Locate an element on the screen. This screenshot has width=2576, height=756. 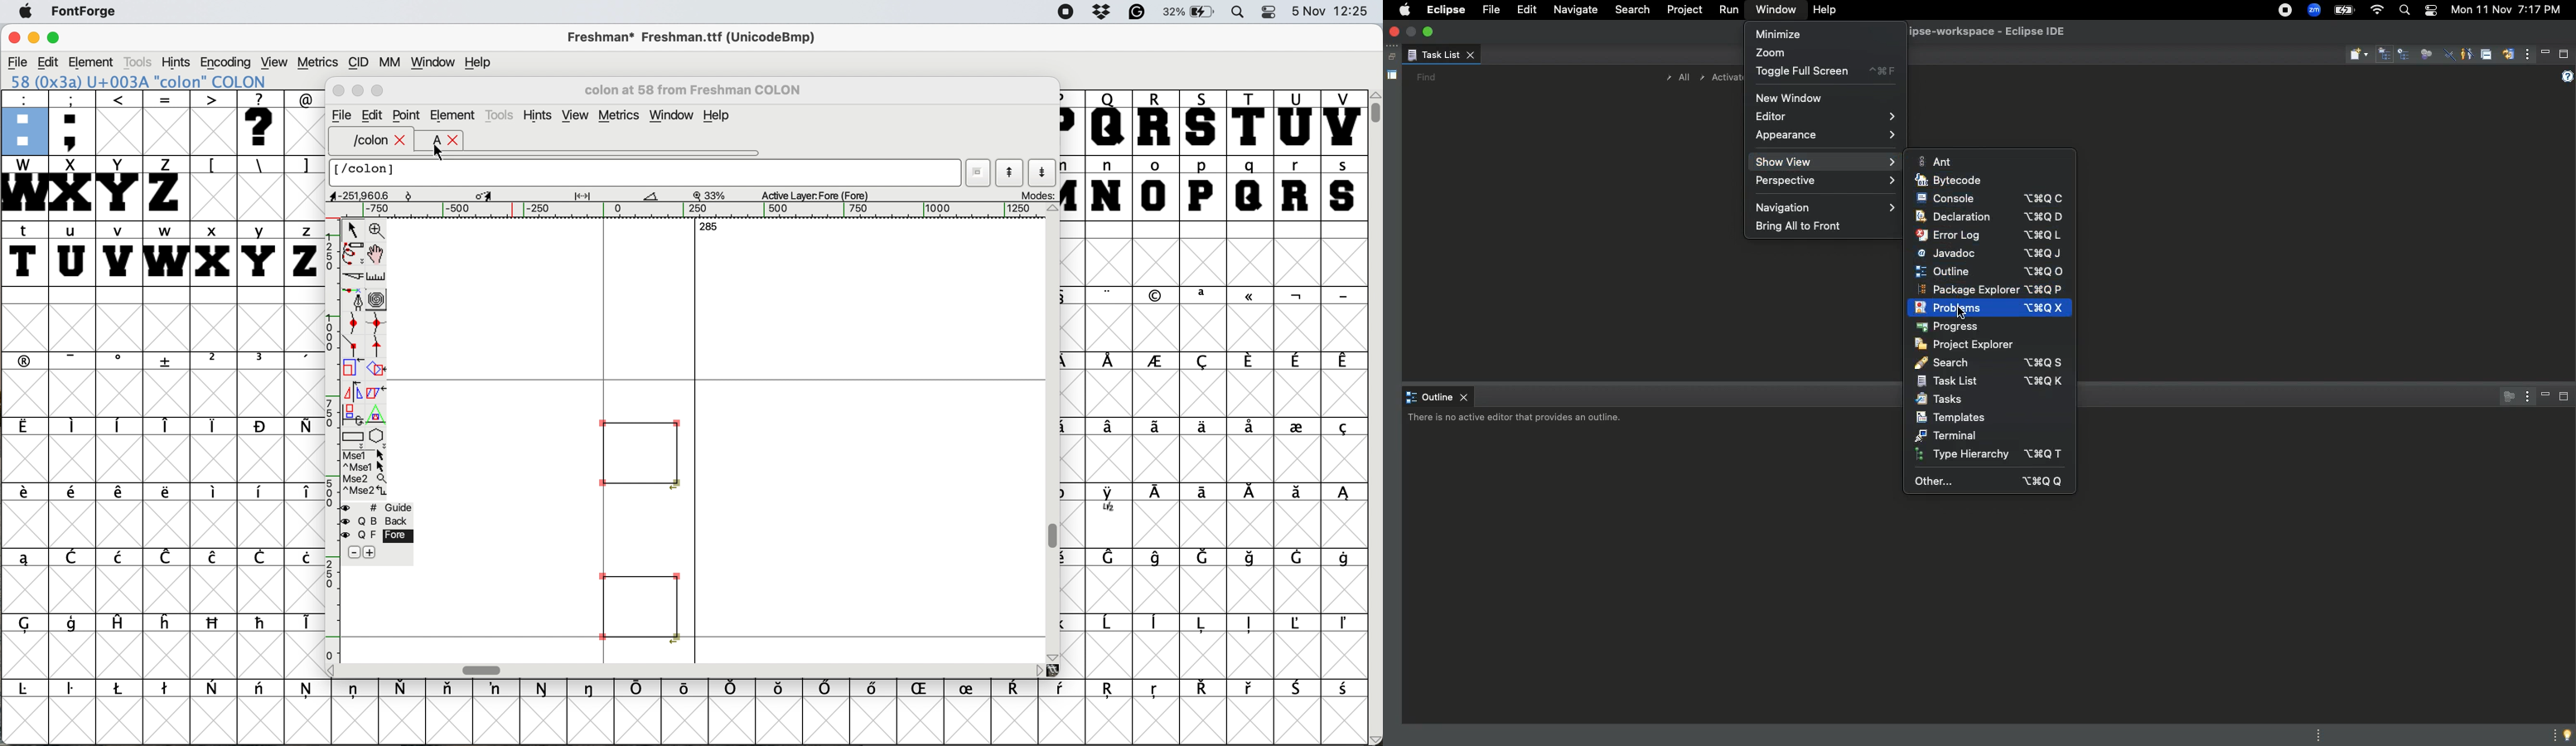
V is located at coordinates (1344, 122).